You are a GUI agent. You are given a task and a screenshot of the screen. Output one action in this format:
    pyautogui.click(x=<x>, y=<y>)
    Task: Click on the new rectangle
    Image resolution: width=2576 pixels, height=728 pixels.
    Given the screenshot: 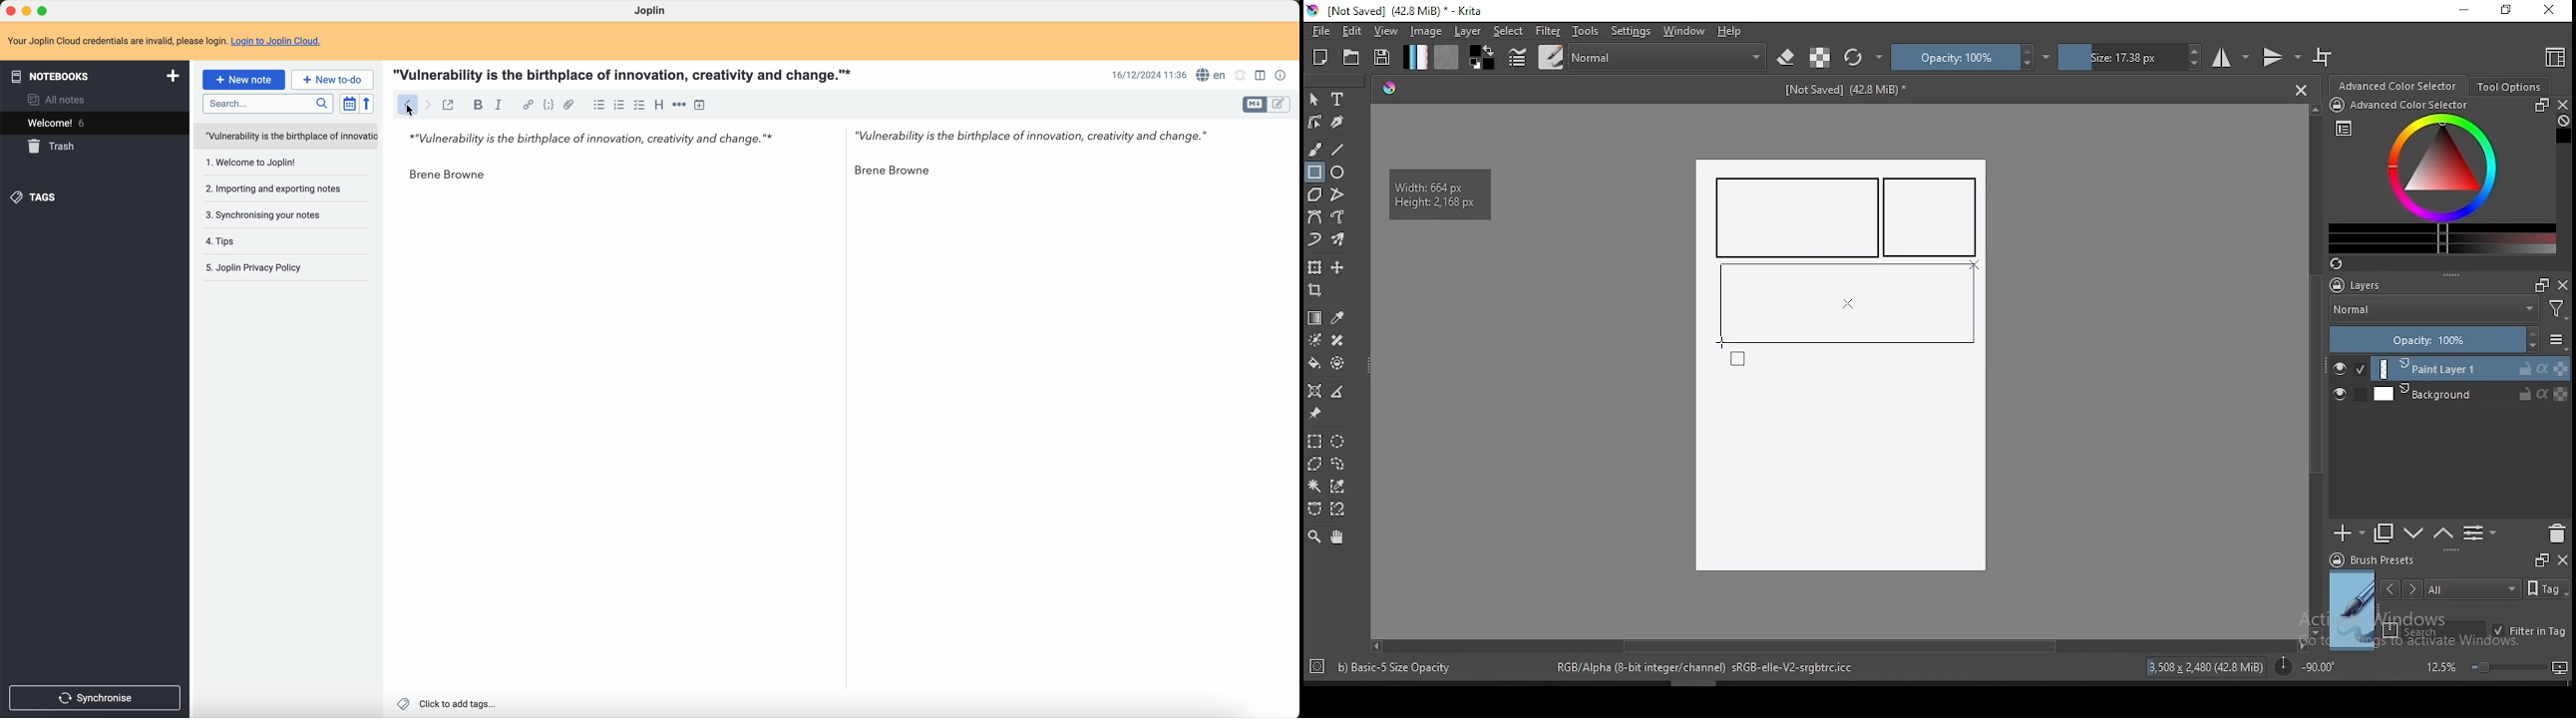 What is the action you would take?
    pyautogui.click(x=1934, y=218)
    